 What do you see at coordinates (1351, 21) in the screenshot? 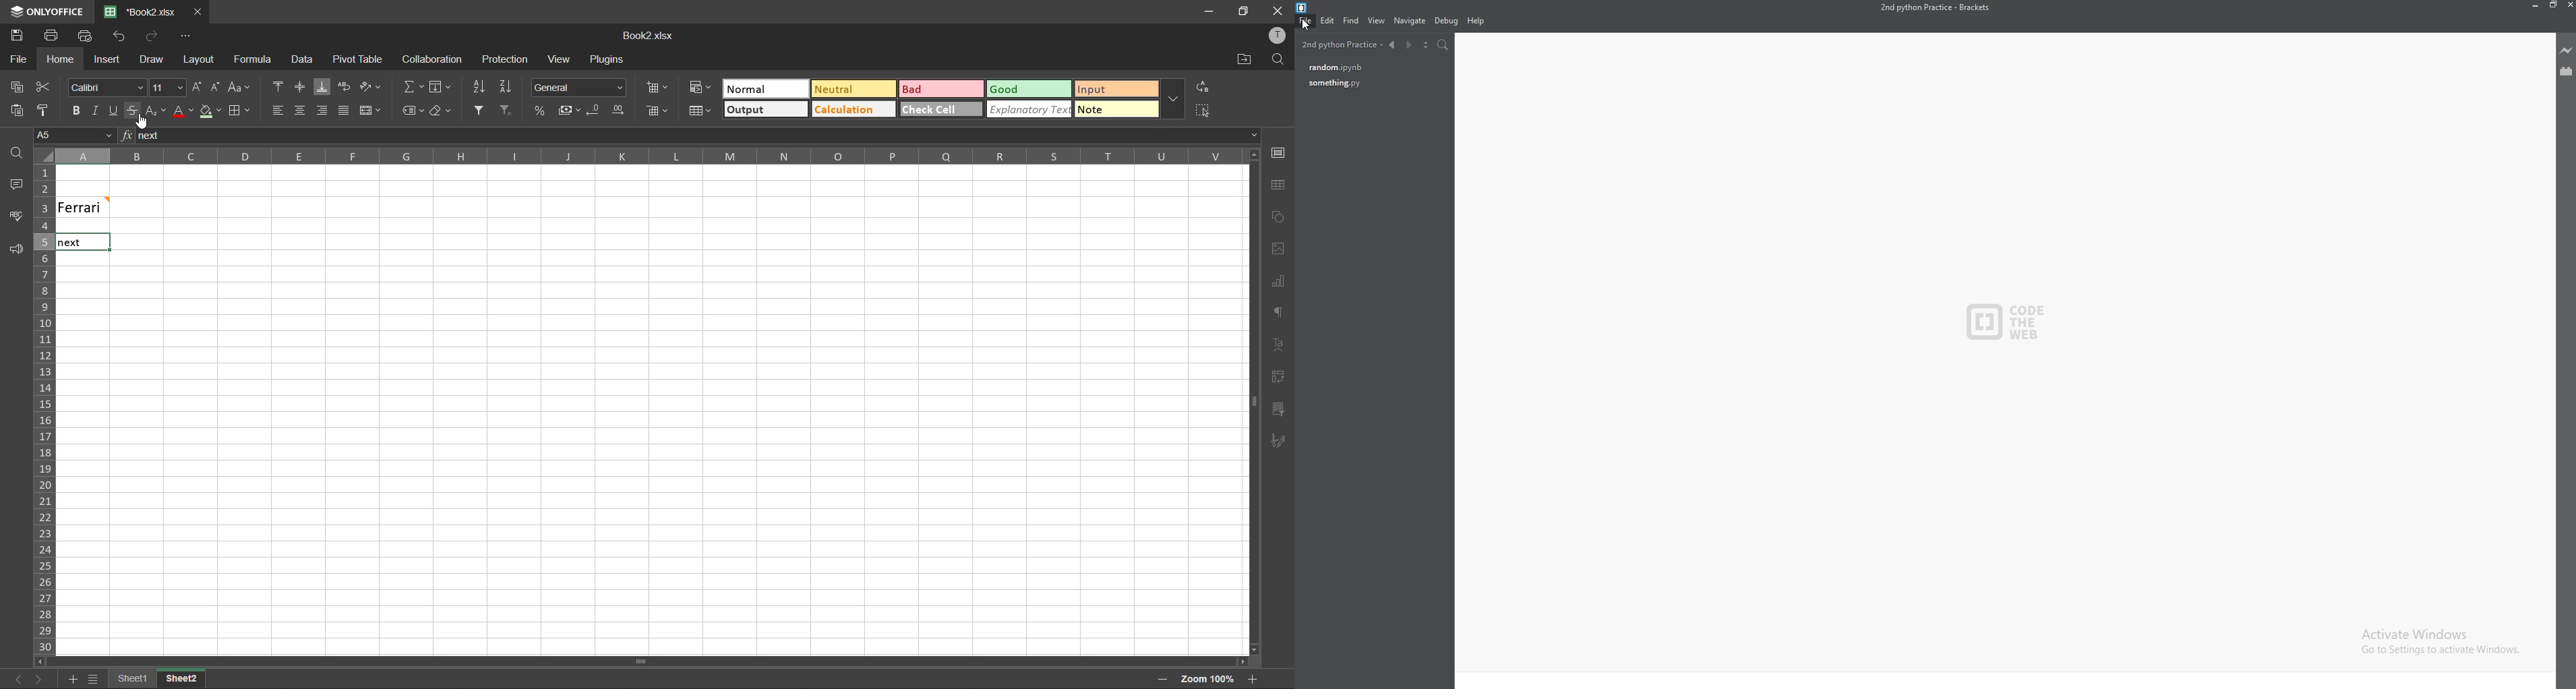
I see `find` at bounding box center [1351, 21].